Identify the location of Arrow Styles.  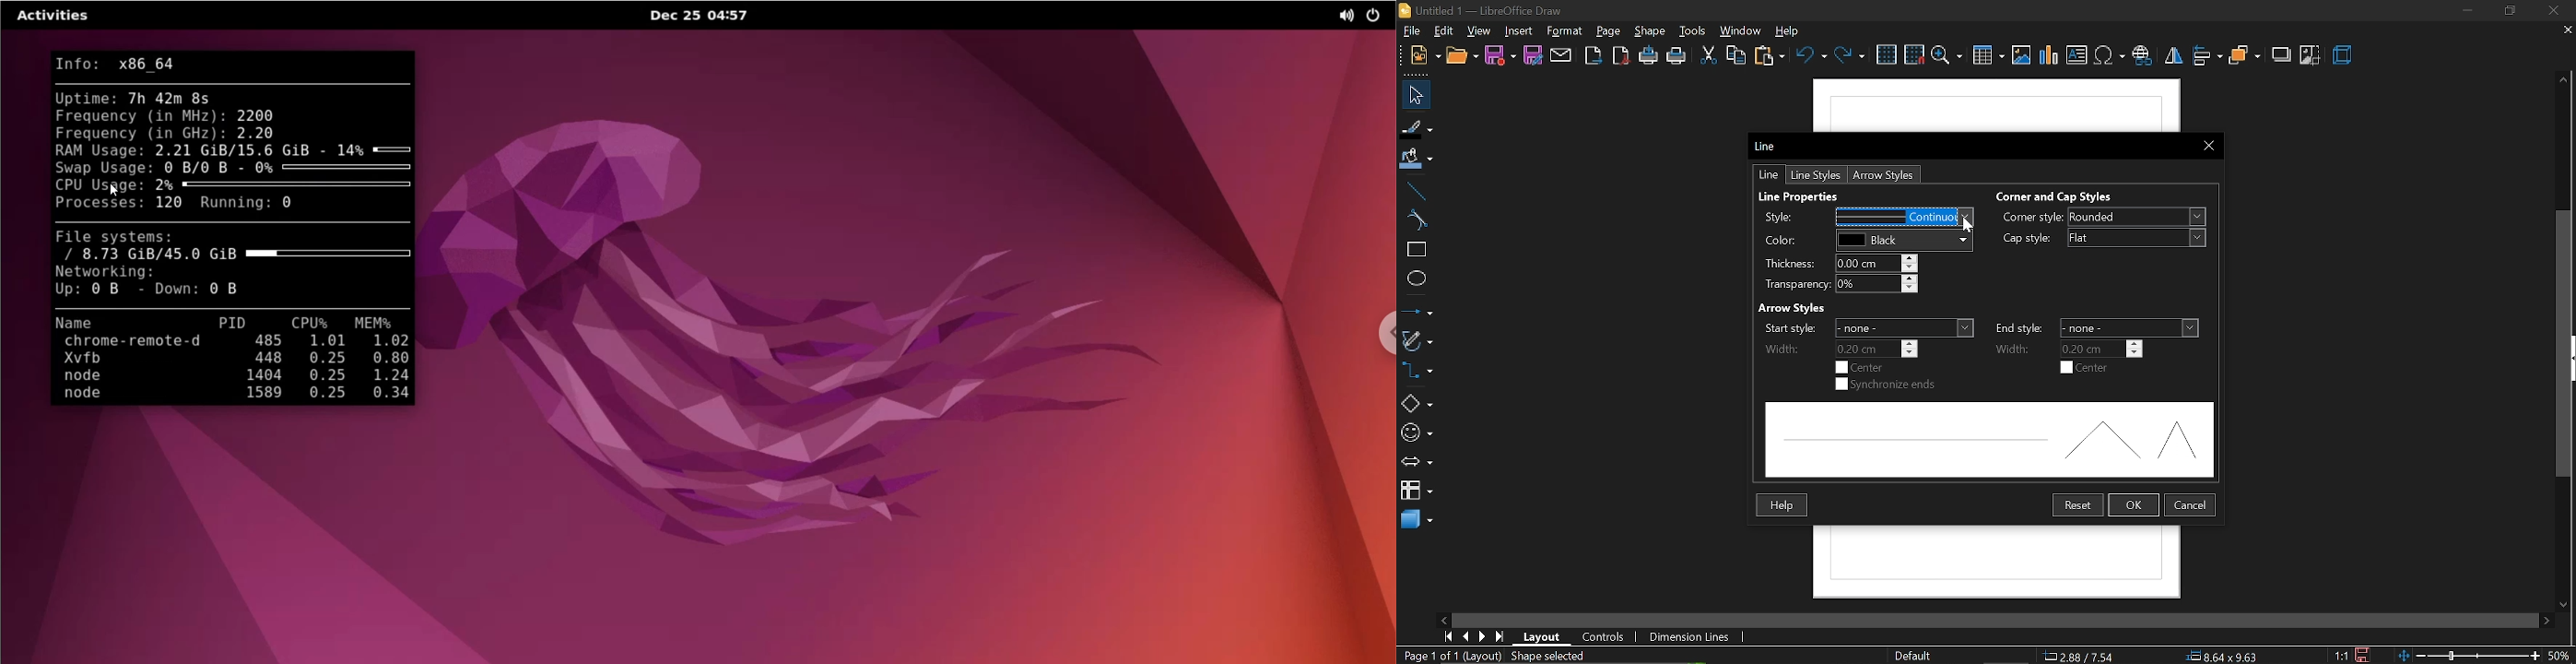
(1802, 306).